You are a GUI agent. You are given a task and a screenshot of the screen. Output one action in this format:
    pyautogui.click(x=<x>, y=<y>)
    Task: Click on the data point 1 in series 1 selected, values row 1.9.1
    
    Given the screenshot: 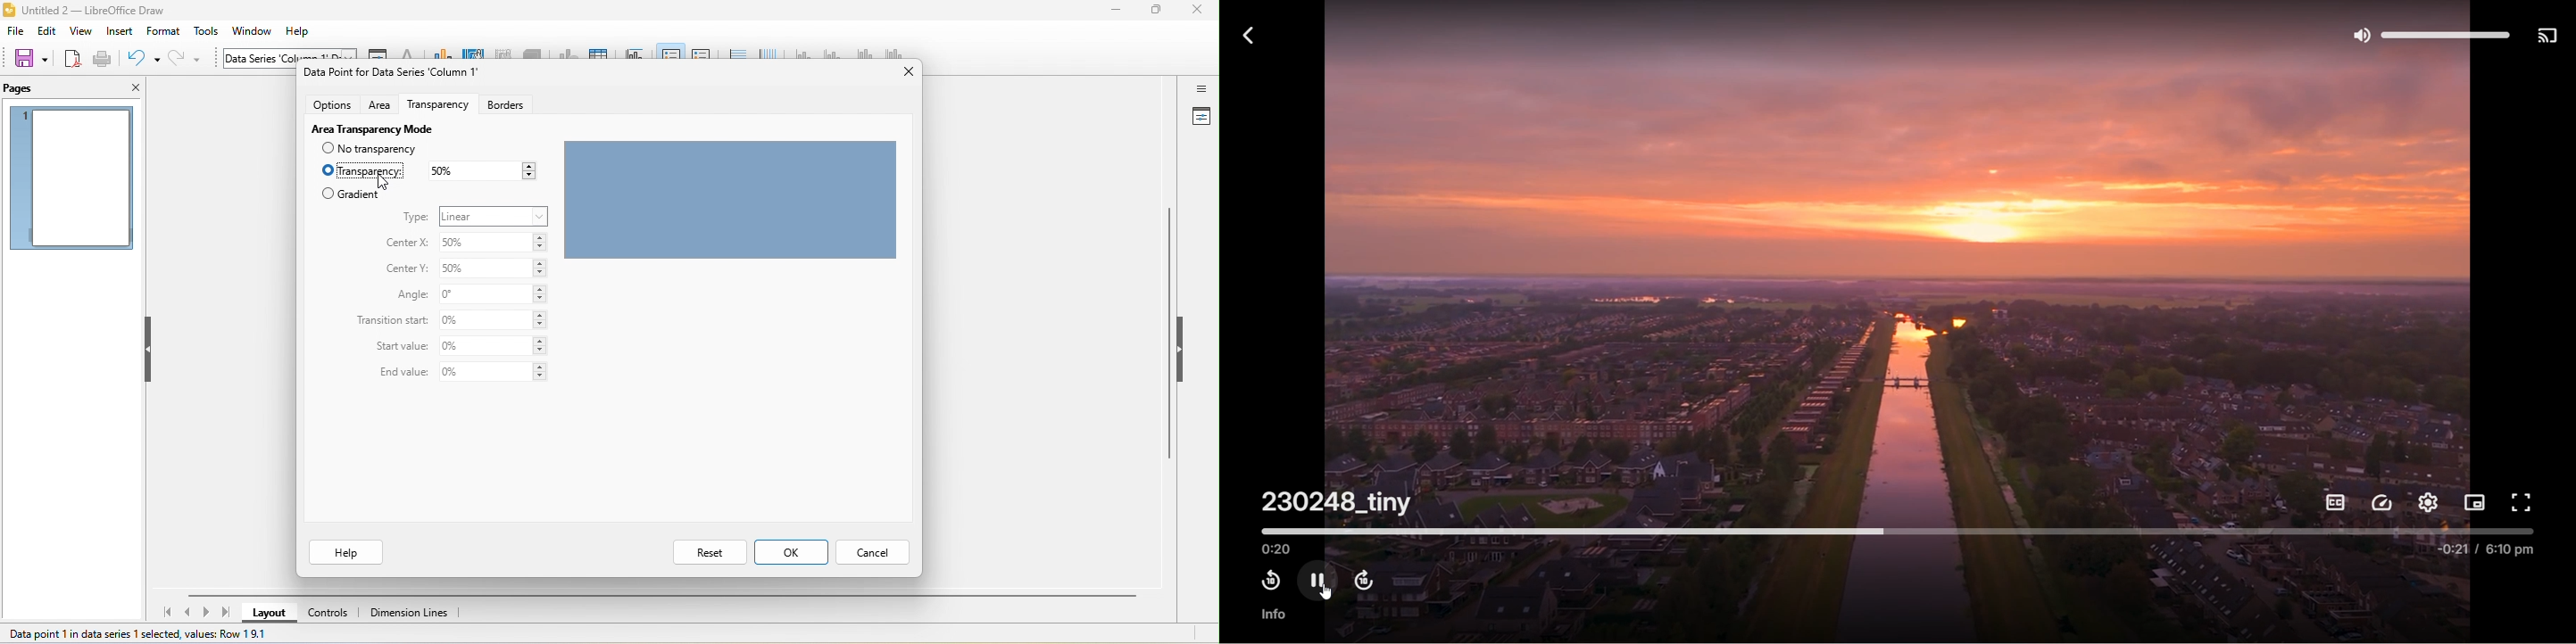 What is the action you would take?
    pyautogui.click(x=139, y=636)
    